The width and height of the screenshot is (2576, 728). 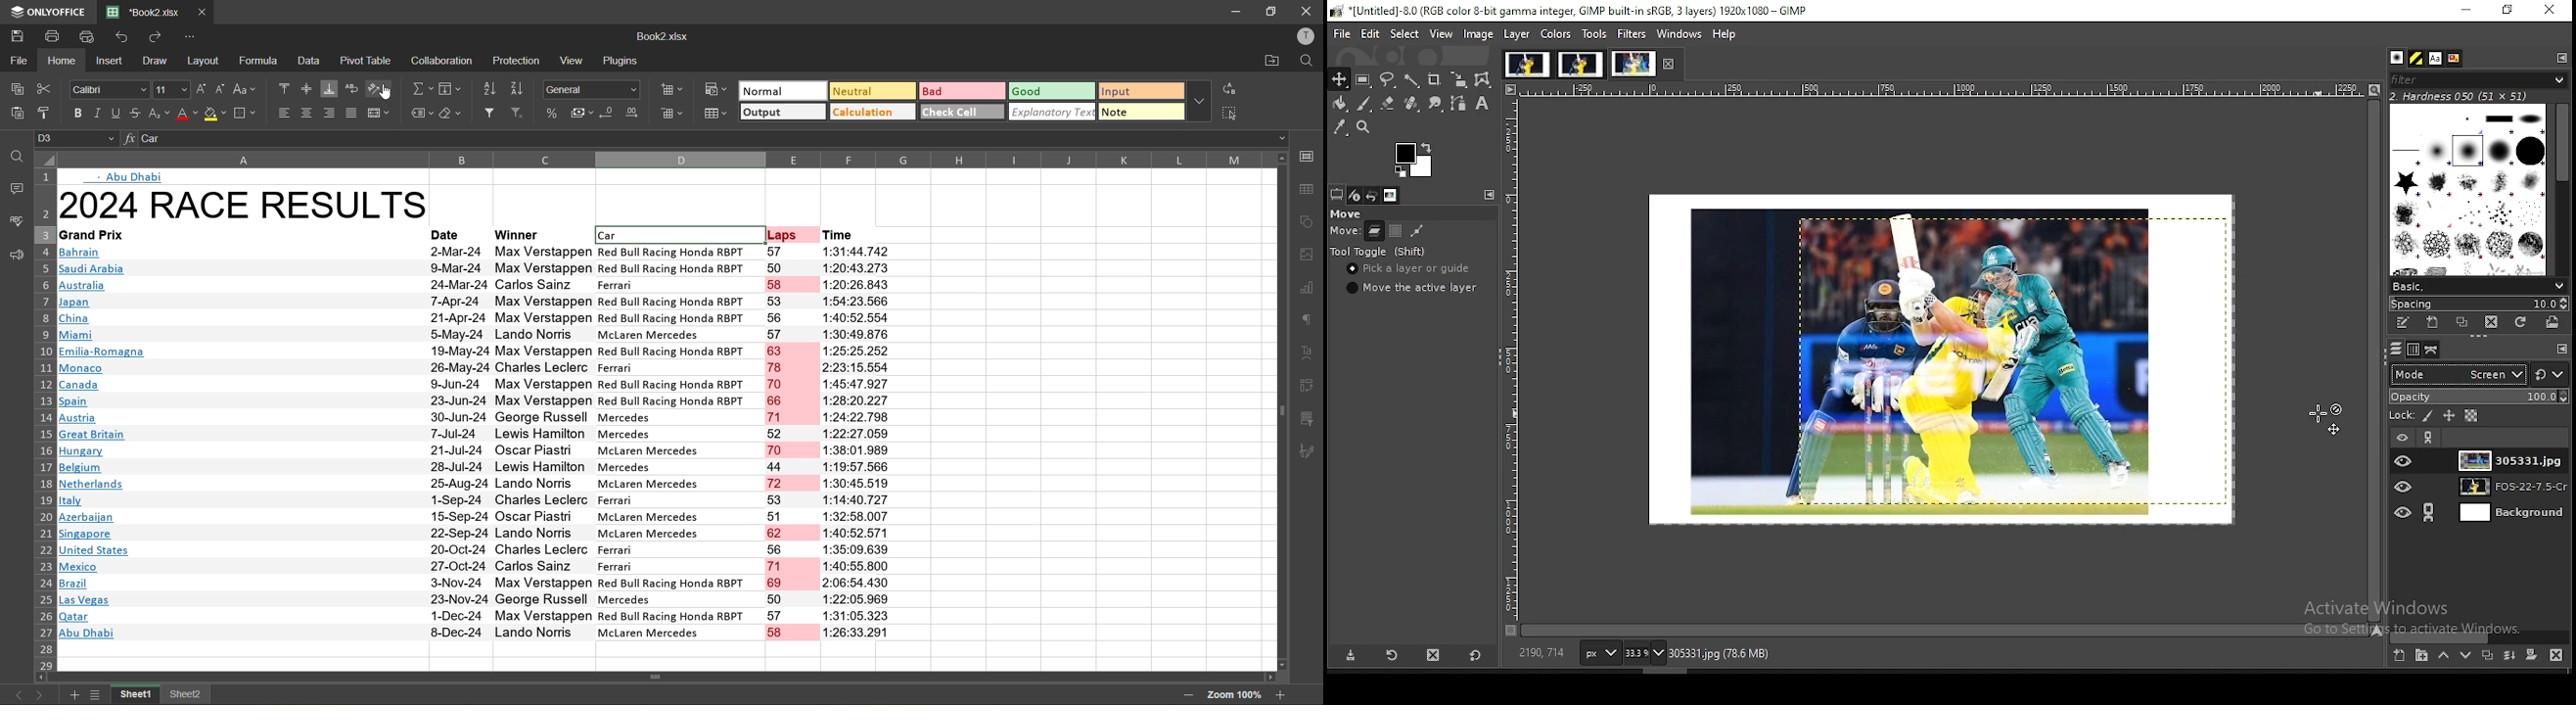 What do you see at coordinates (1306, 384) in the screenshot?
I see `pivot table` at bounding box center [1306, 384].